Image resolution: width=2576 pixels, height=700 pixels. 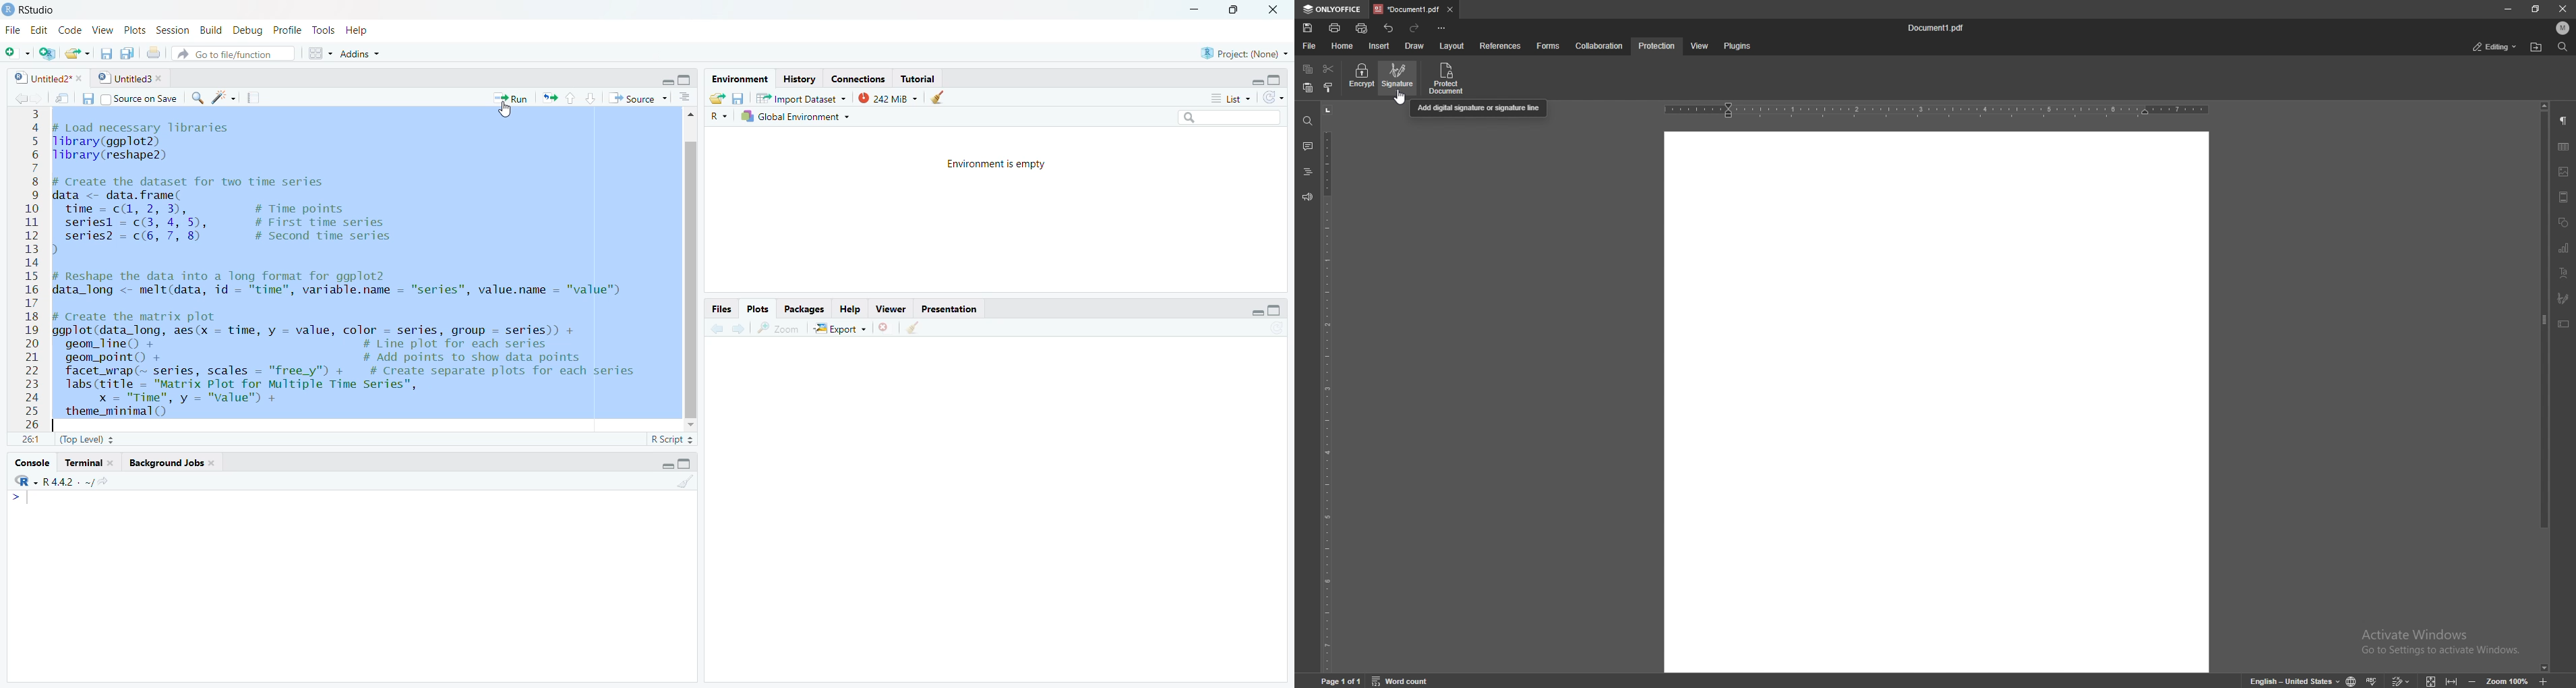 I want to click on Untitled3, so click(x=123, y=79).